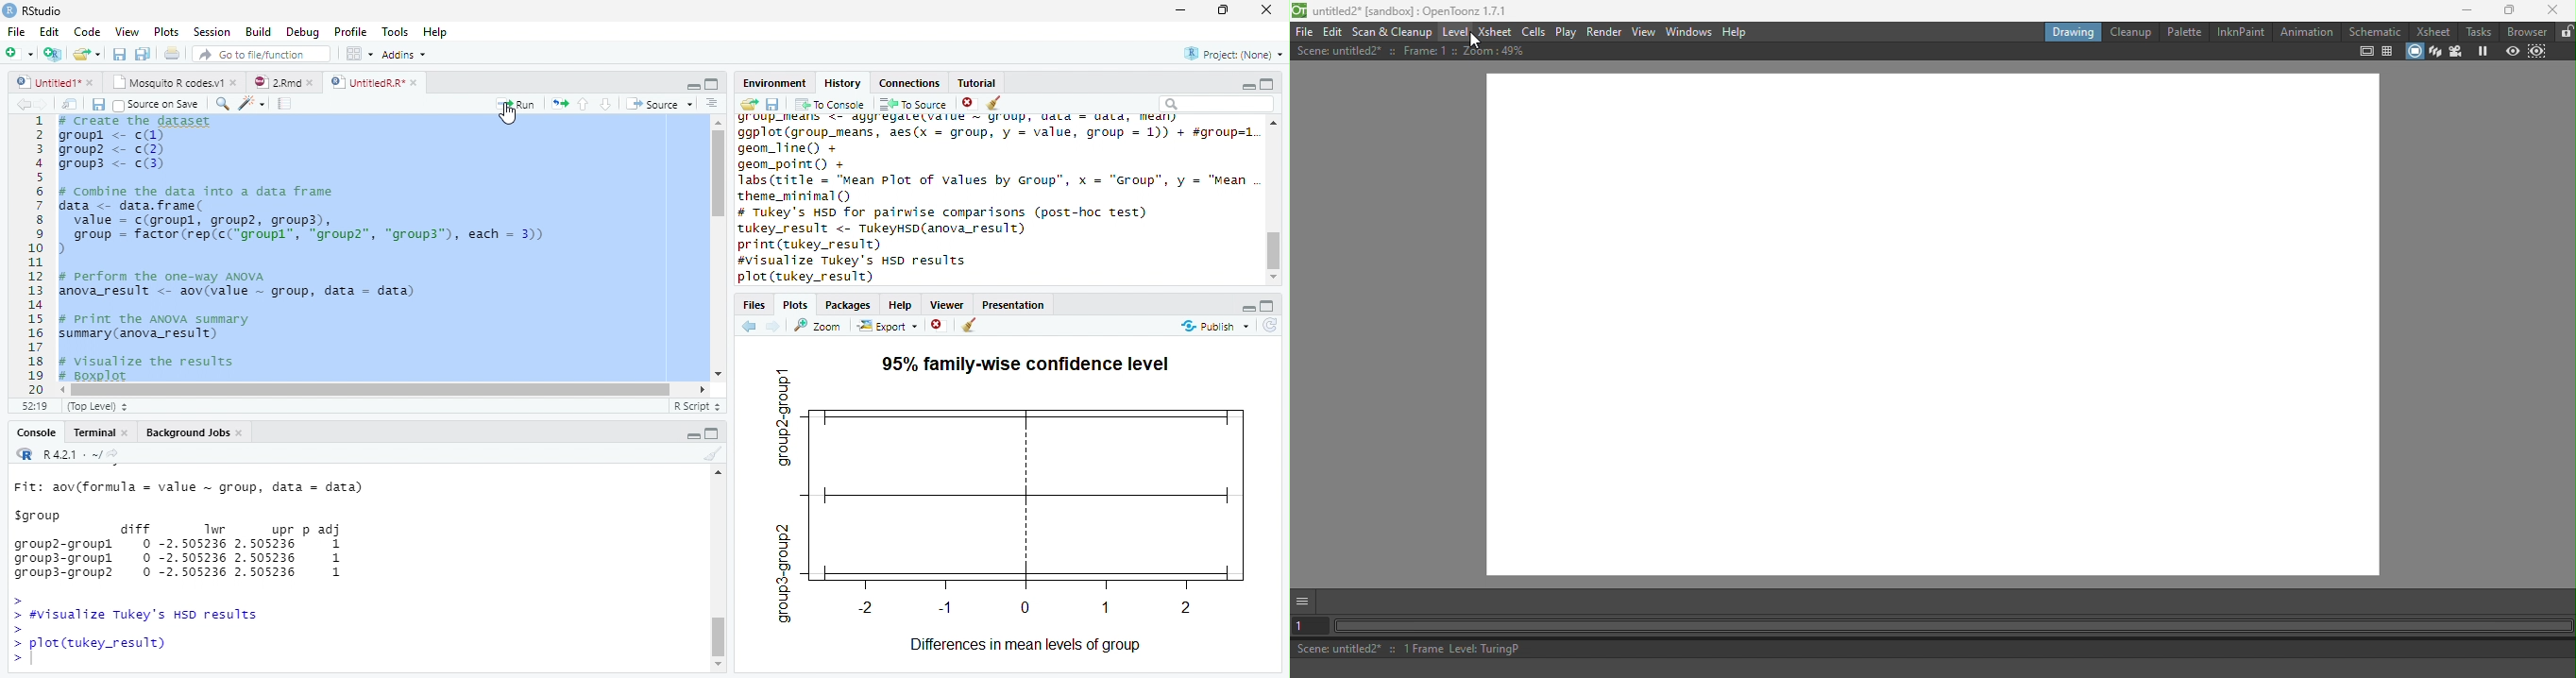  Describe the element at coordinates (690, 85) in the screenshot. I see `Minimize` at that location.